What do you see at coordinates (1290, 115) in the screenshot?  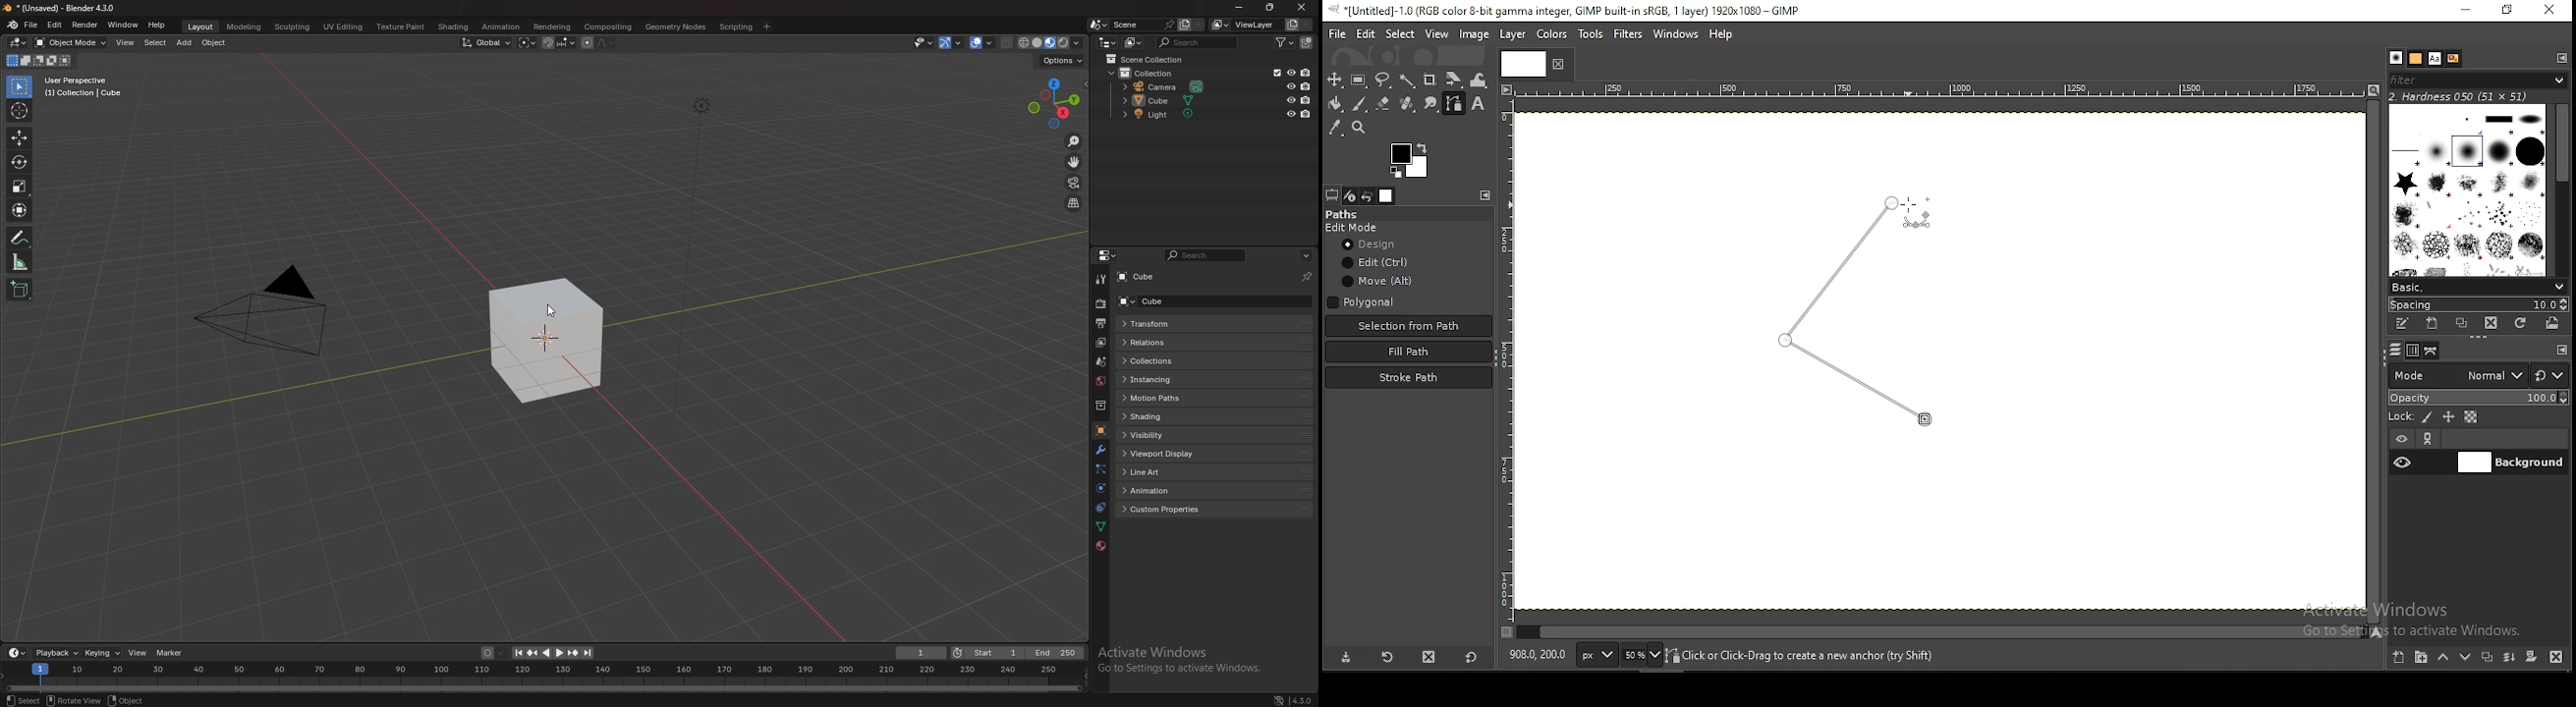 I see `hide in viewport` at bounding box center [1290, 115].